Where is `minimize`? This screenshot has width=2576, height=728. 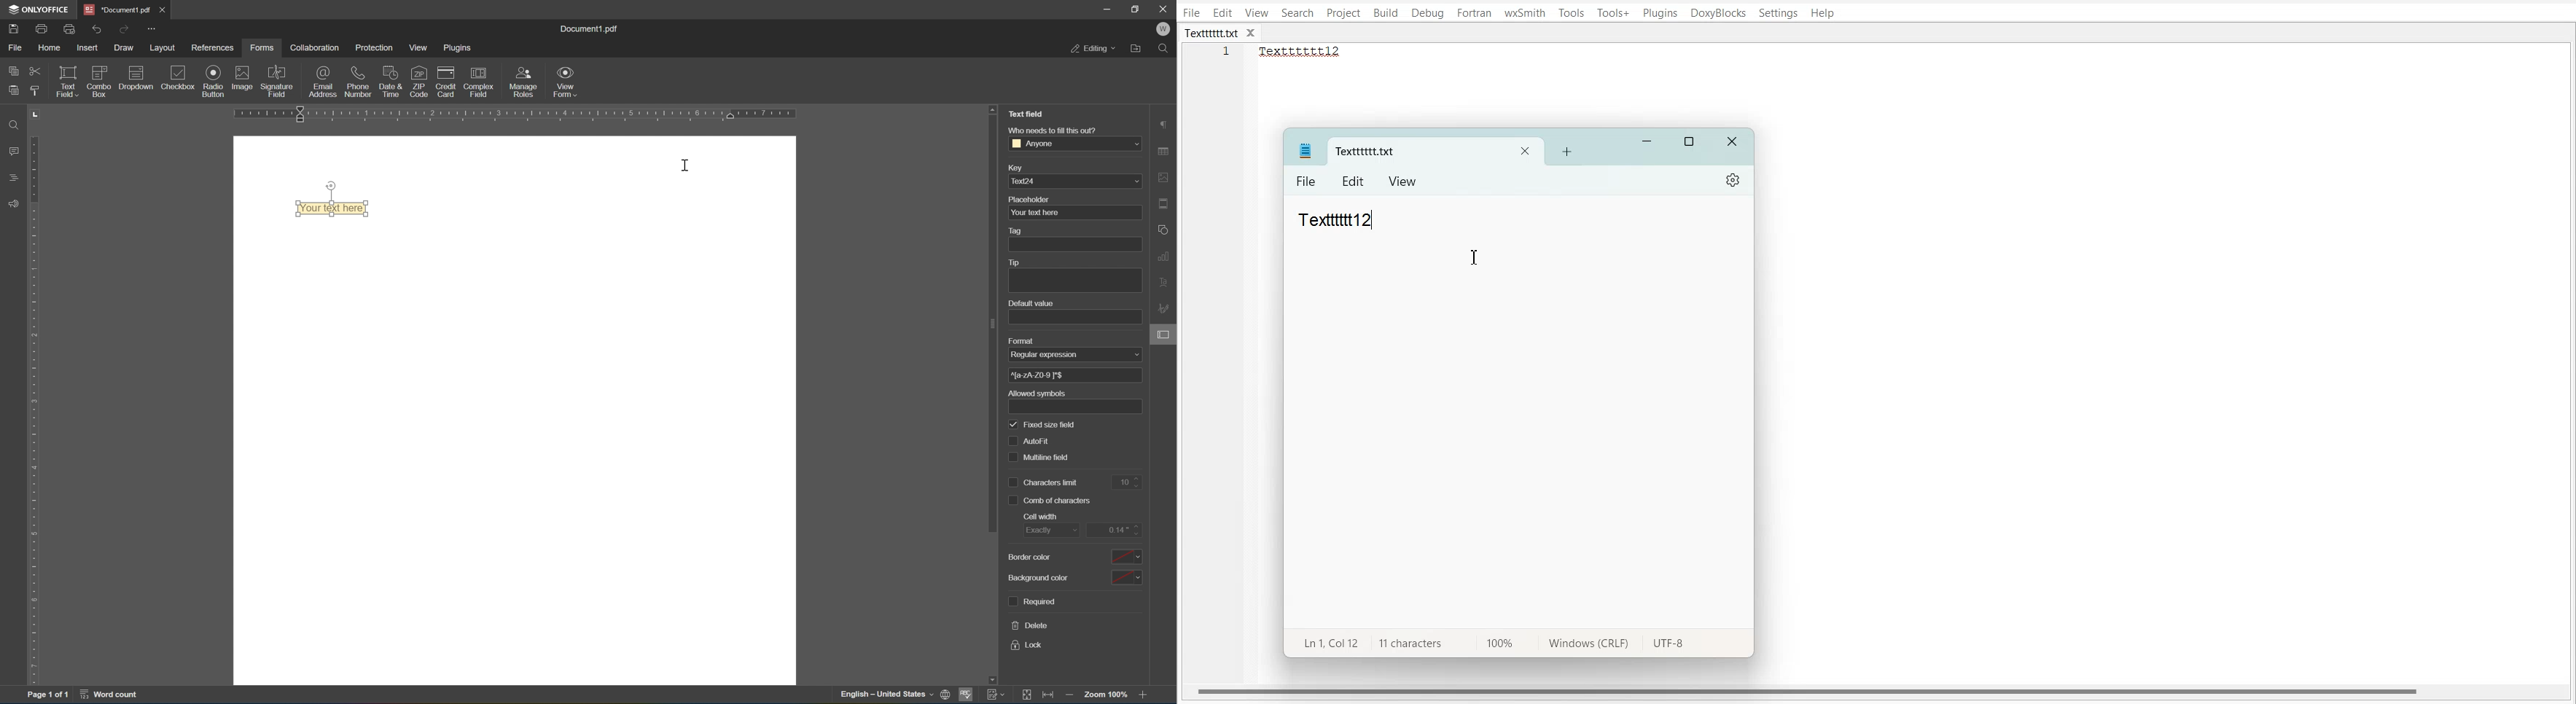 minimize is located at coordinates (1106, 8).